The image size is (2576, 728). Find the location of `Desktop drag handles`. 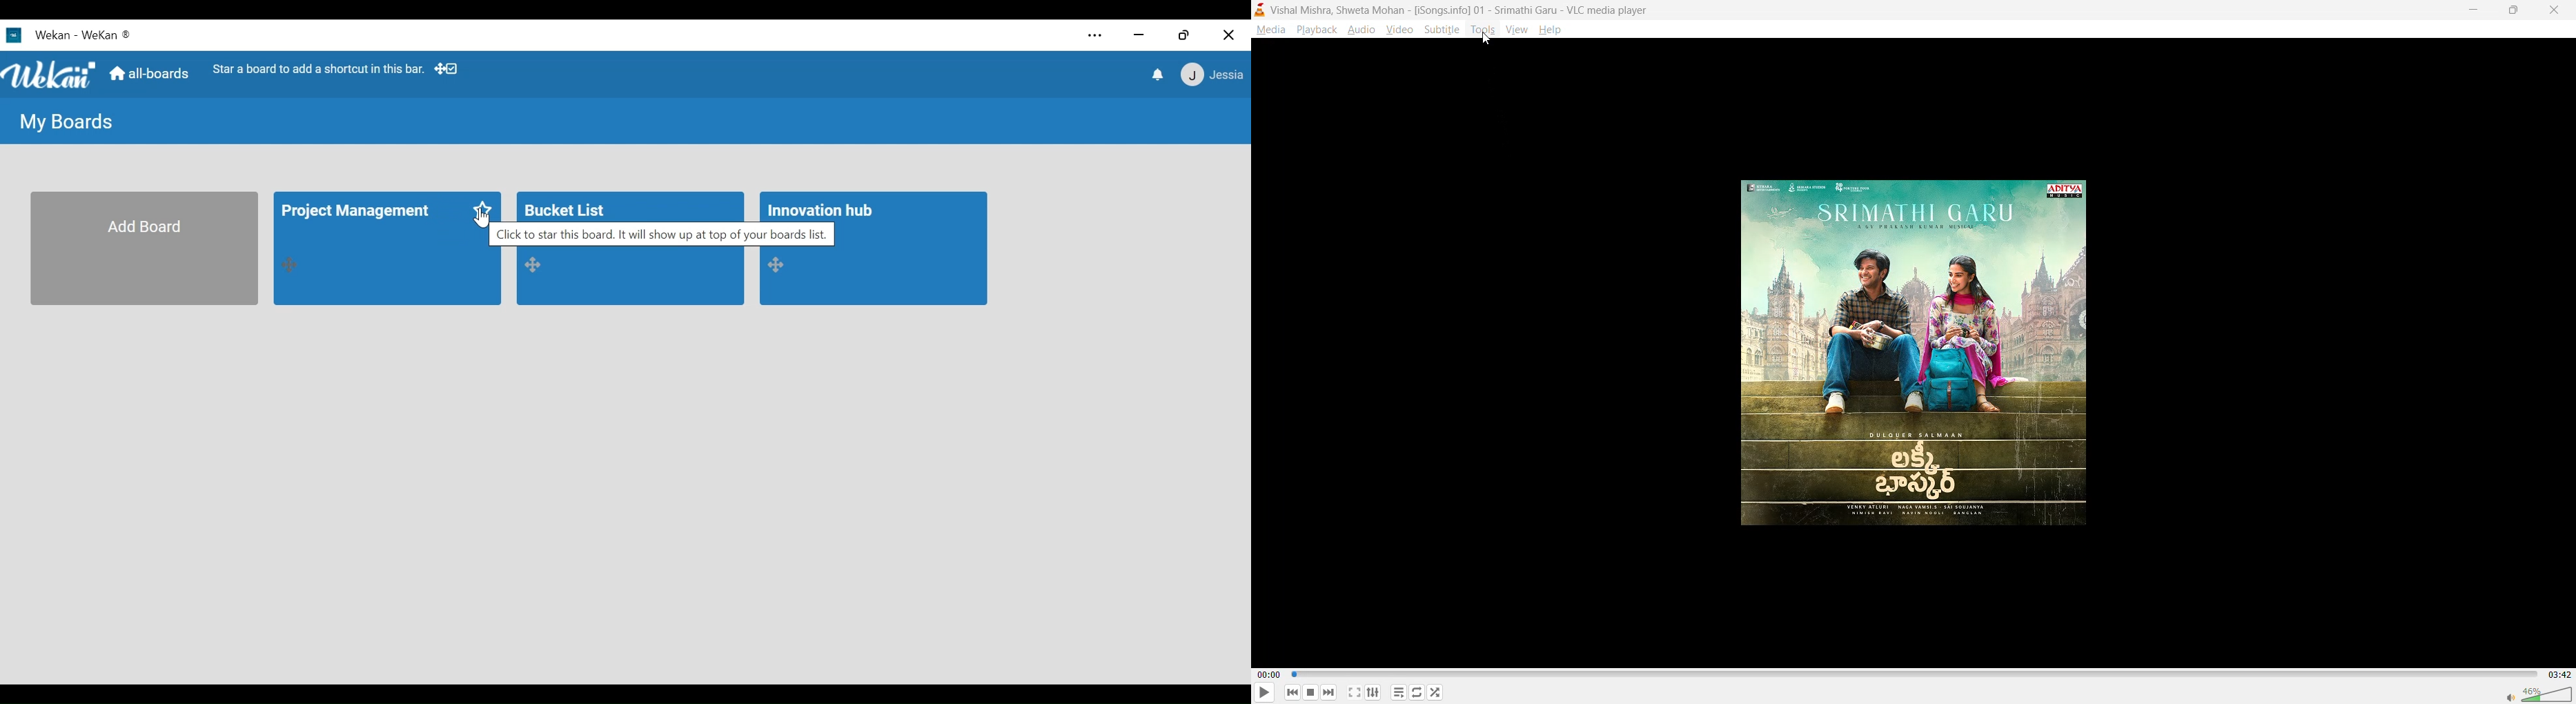

Desktop drag handles is located at coordinates (781, 265).